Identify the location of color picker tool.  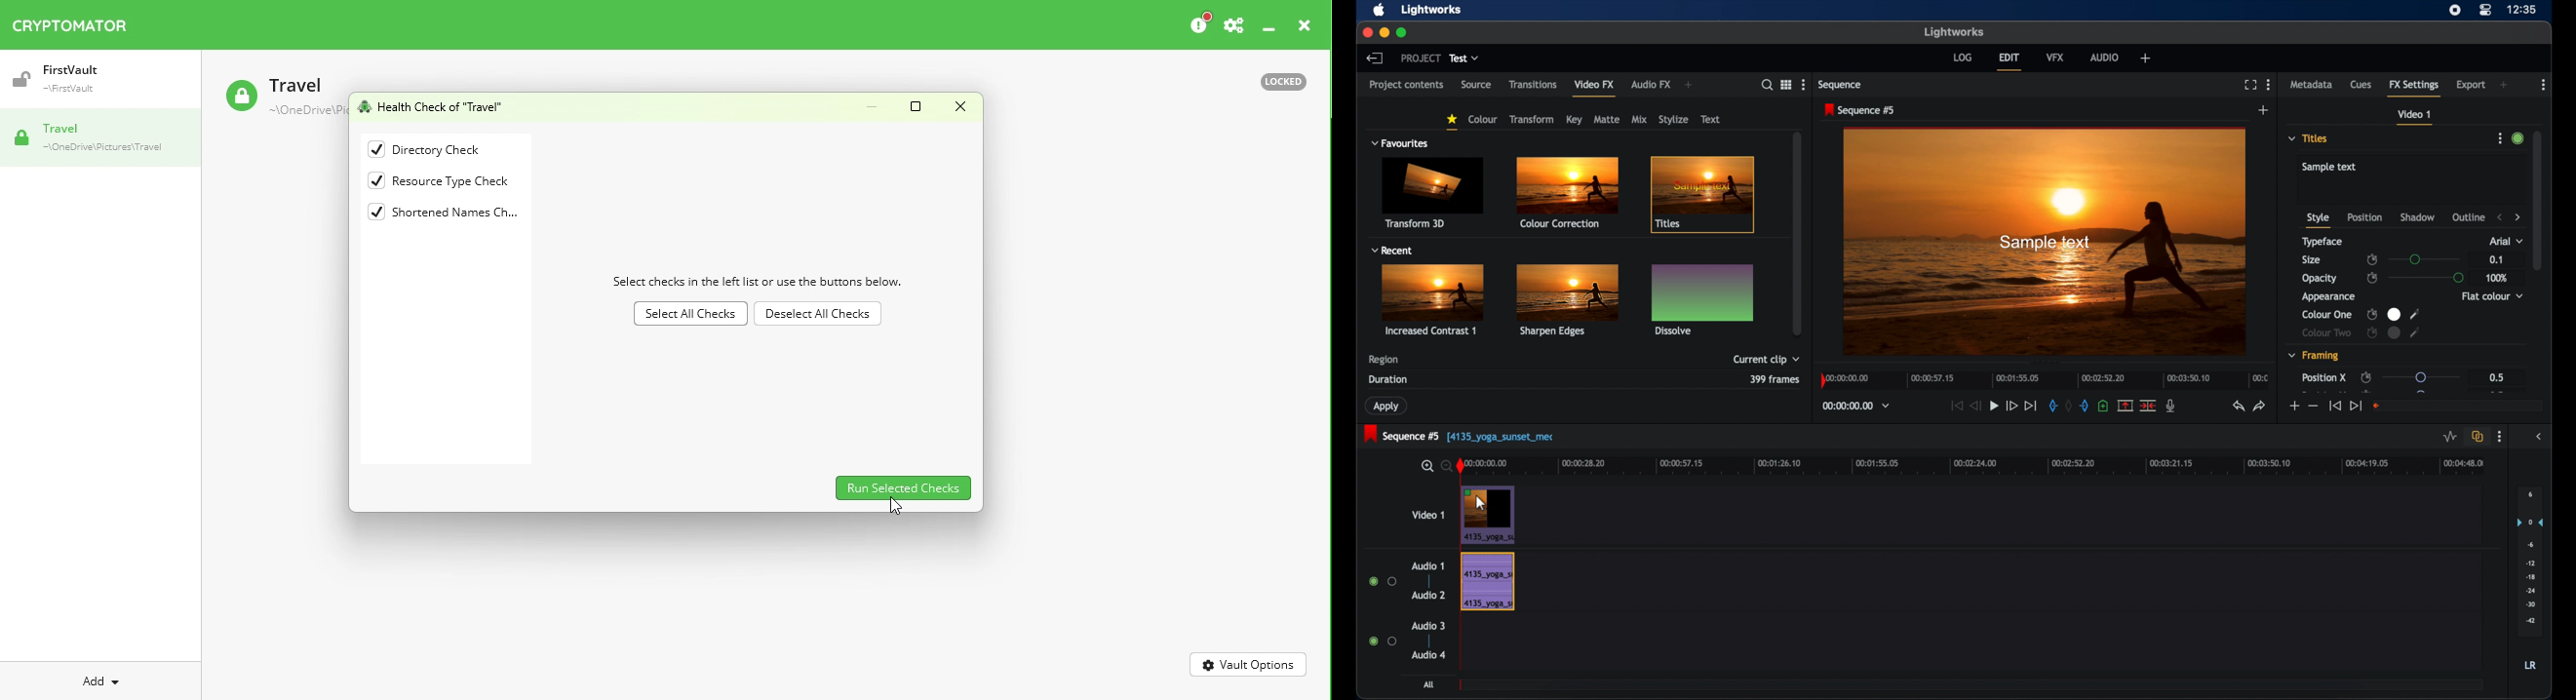
(2416, 314).